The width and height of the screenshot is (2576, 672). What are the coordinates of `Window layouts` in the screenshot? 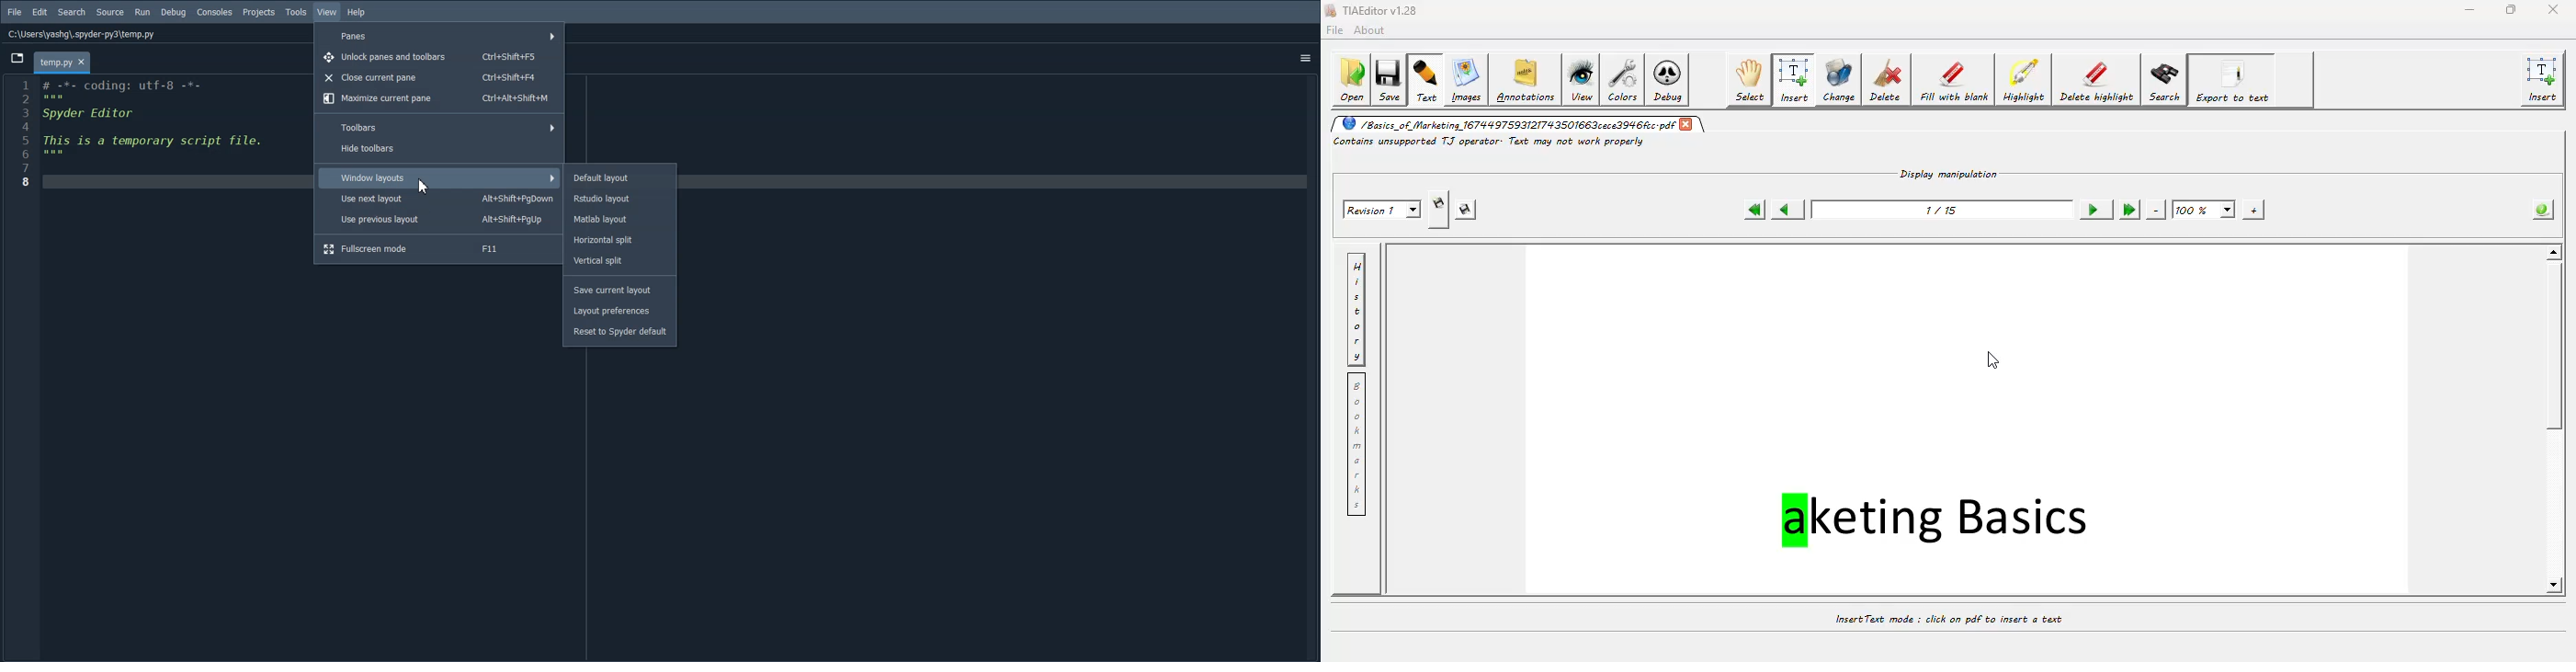 It's located at (439, 178).